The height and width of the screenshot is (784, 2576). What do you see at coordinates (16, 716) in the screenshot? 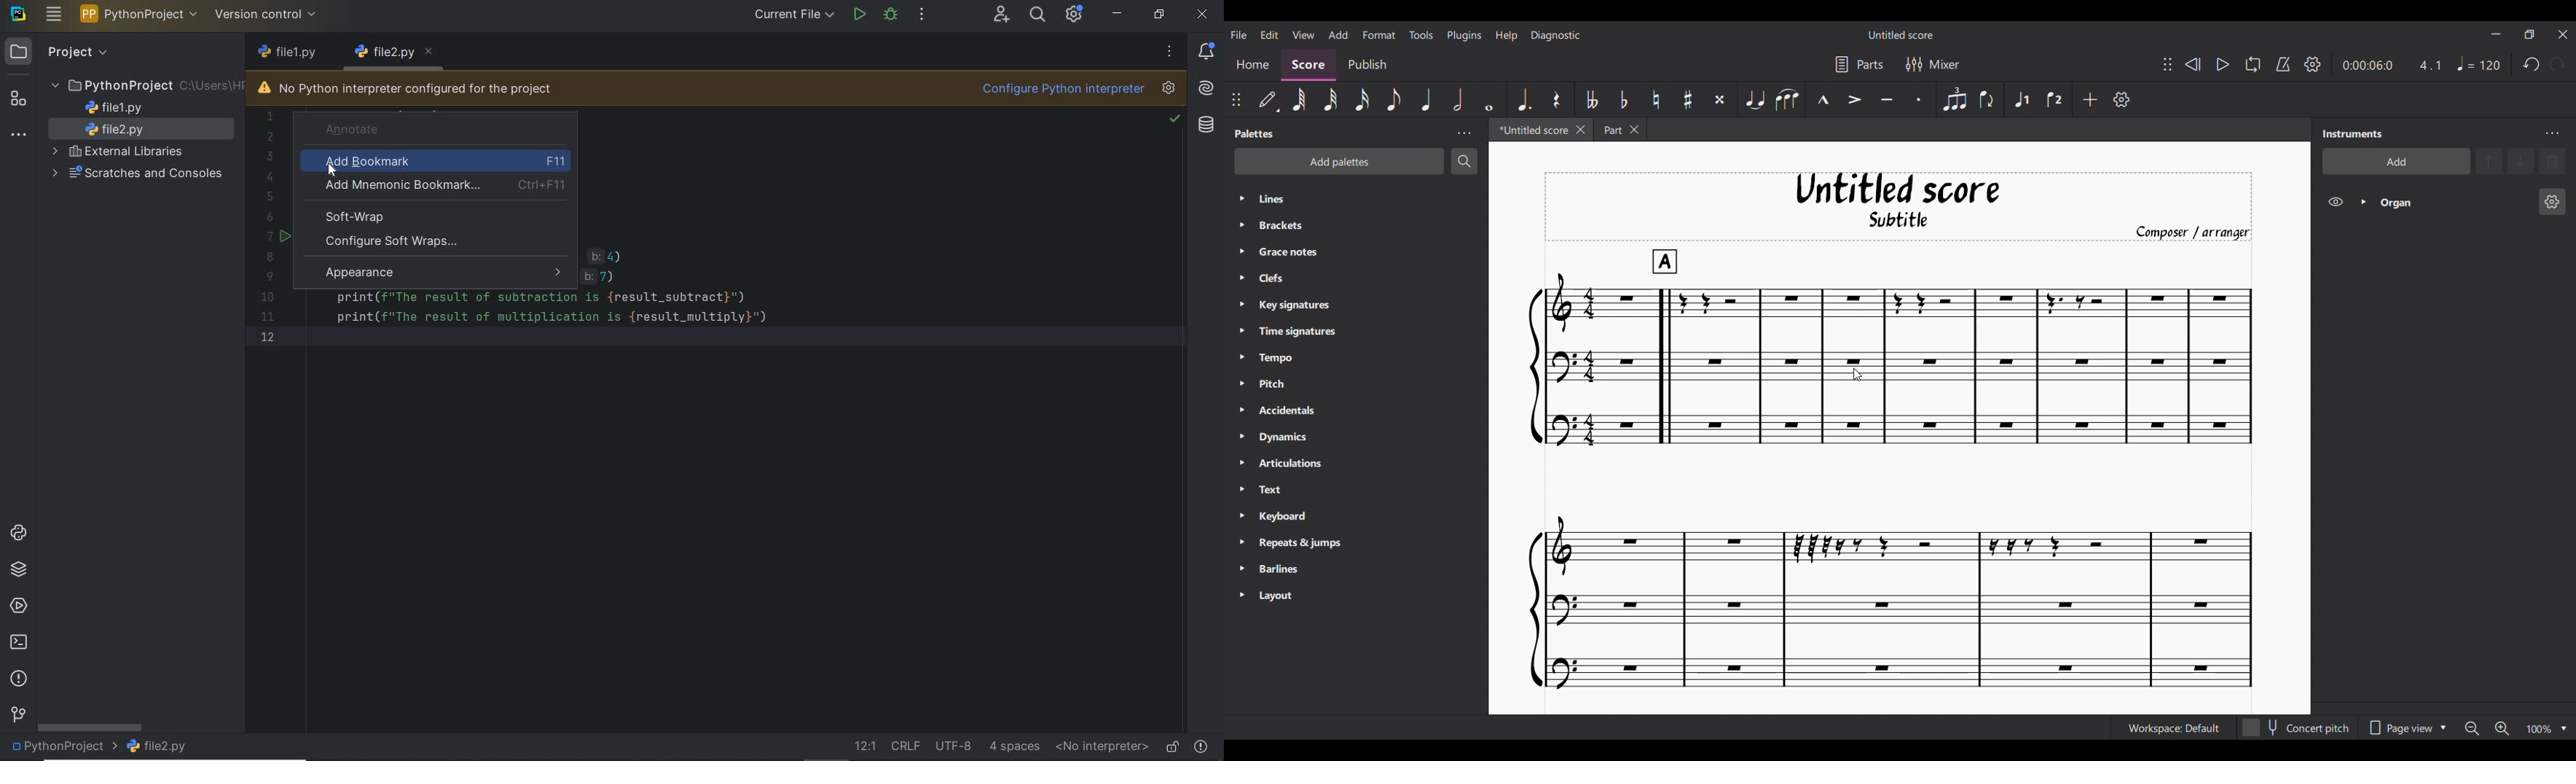
I see `version control` at bounding box center [16, 716].